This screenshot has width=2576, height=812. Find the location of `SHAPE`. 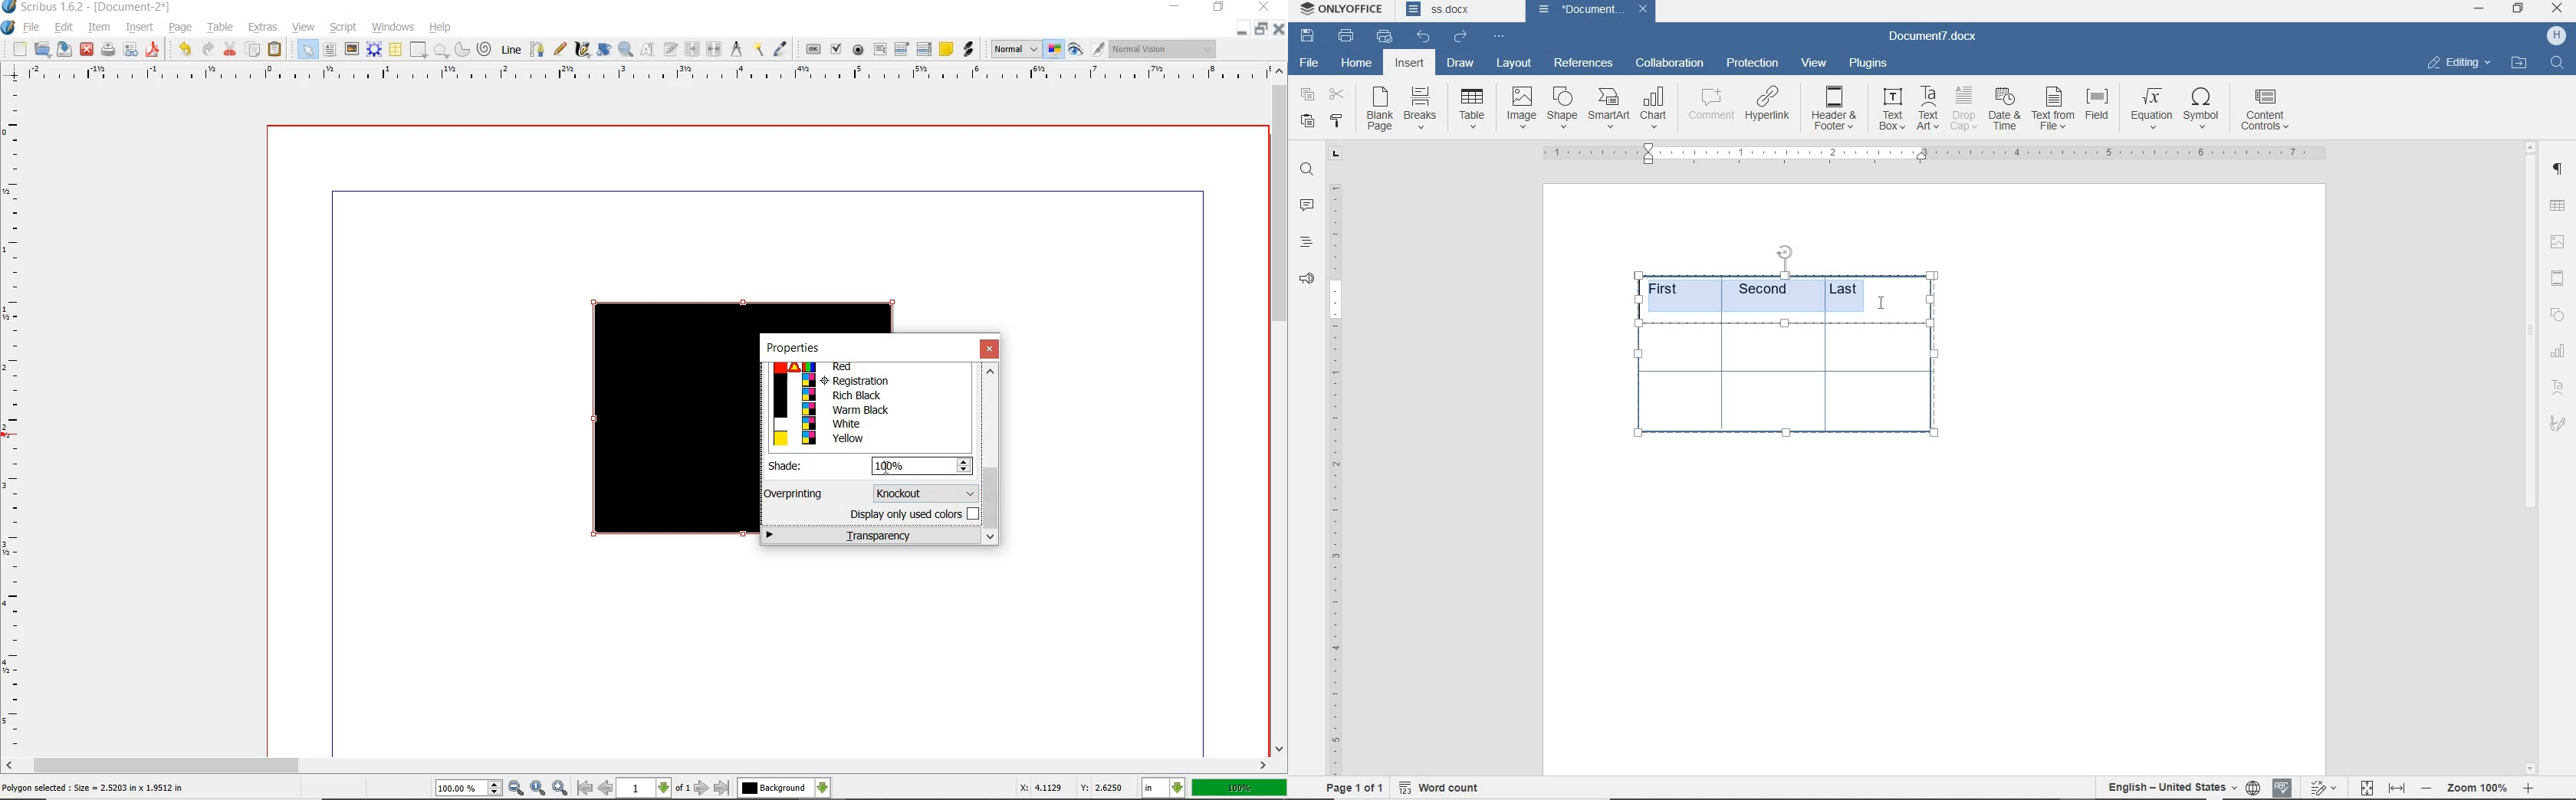

SHAPE is located at coordinates (2557, 314).